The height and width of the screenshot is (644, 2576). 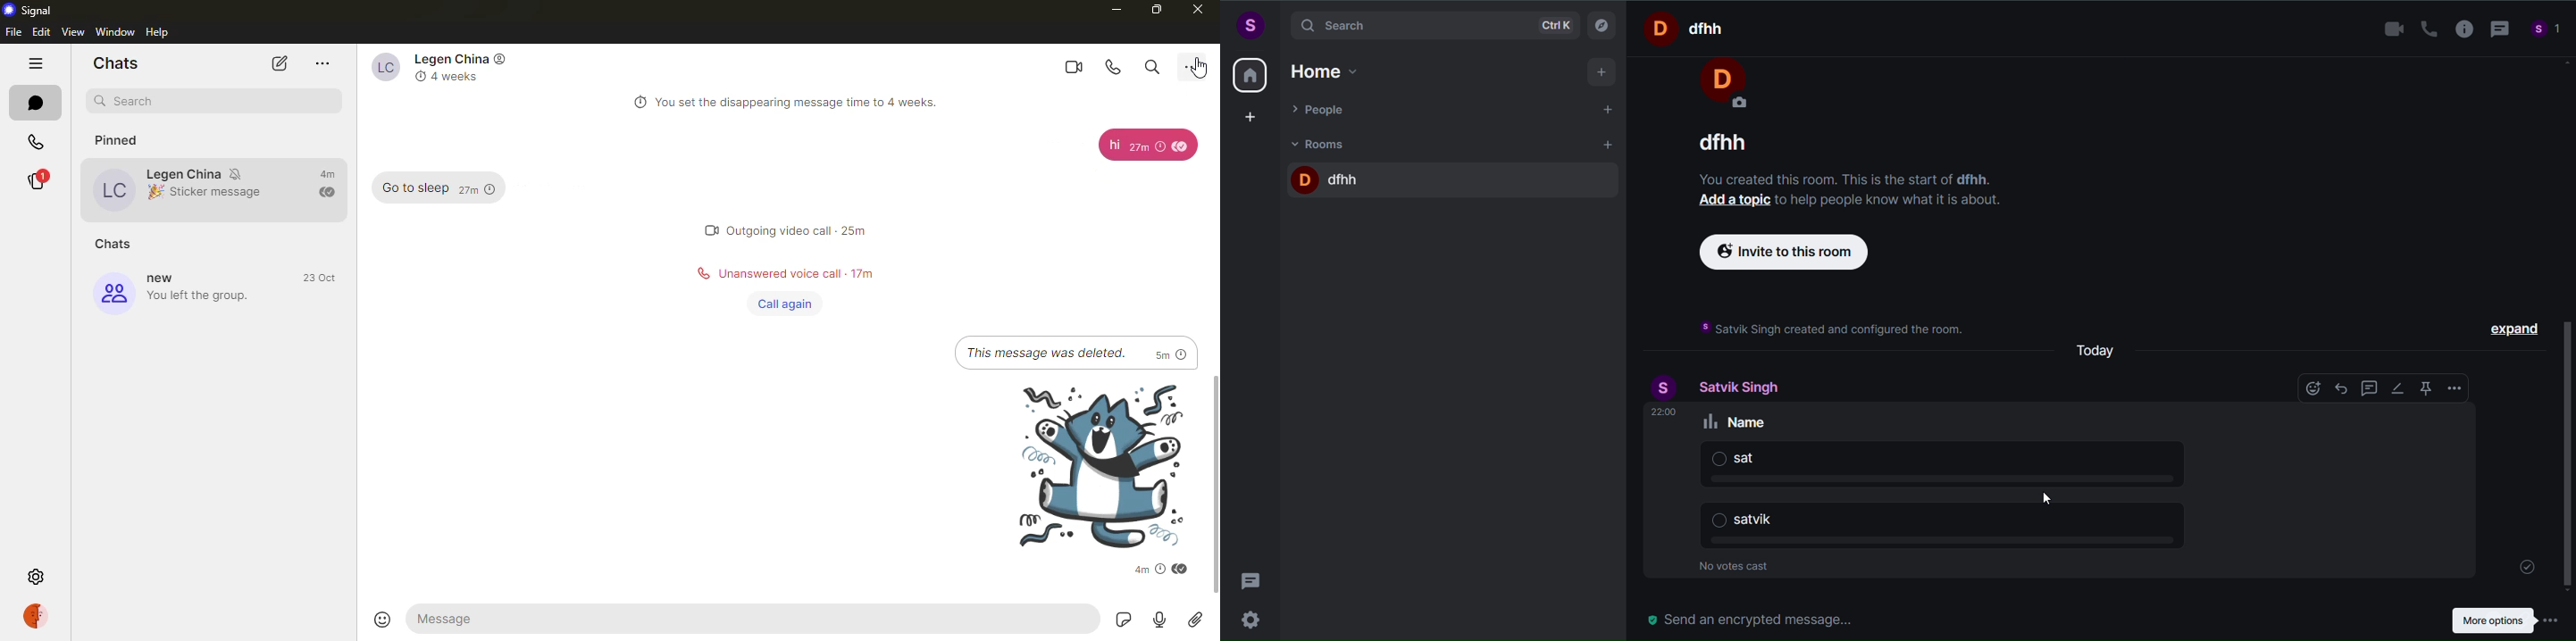 What do you see at coordinates (417, 76) in the screenshot?
I see `clock logo` at bounding box center [417, 76].